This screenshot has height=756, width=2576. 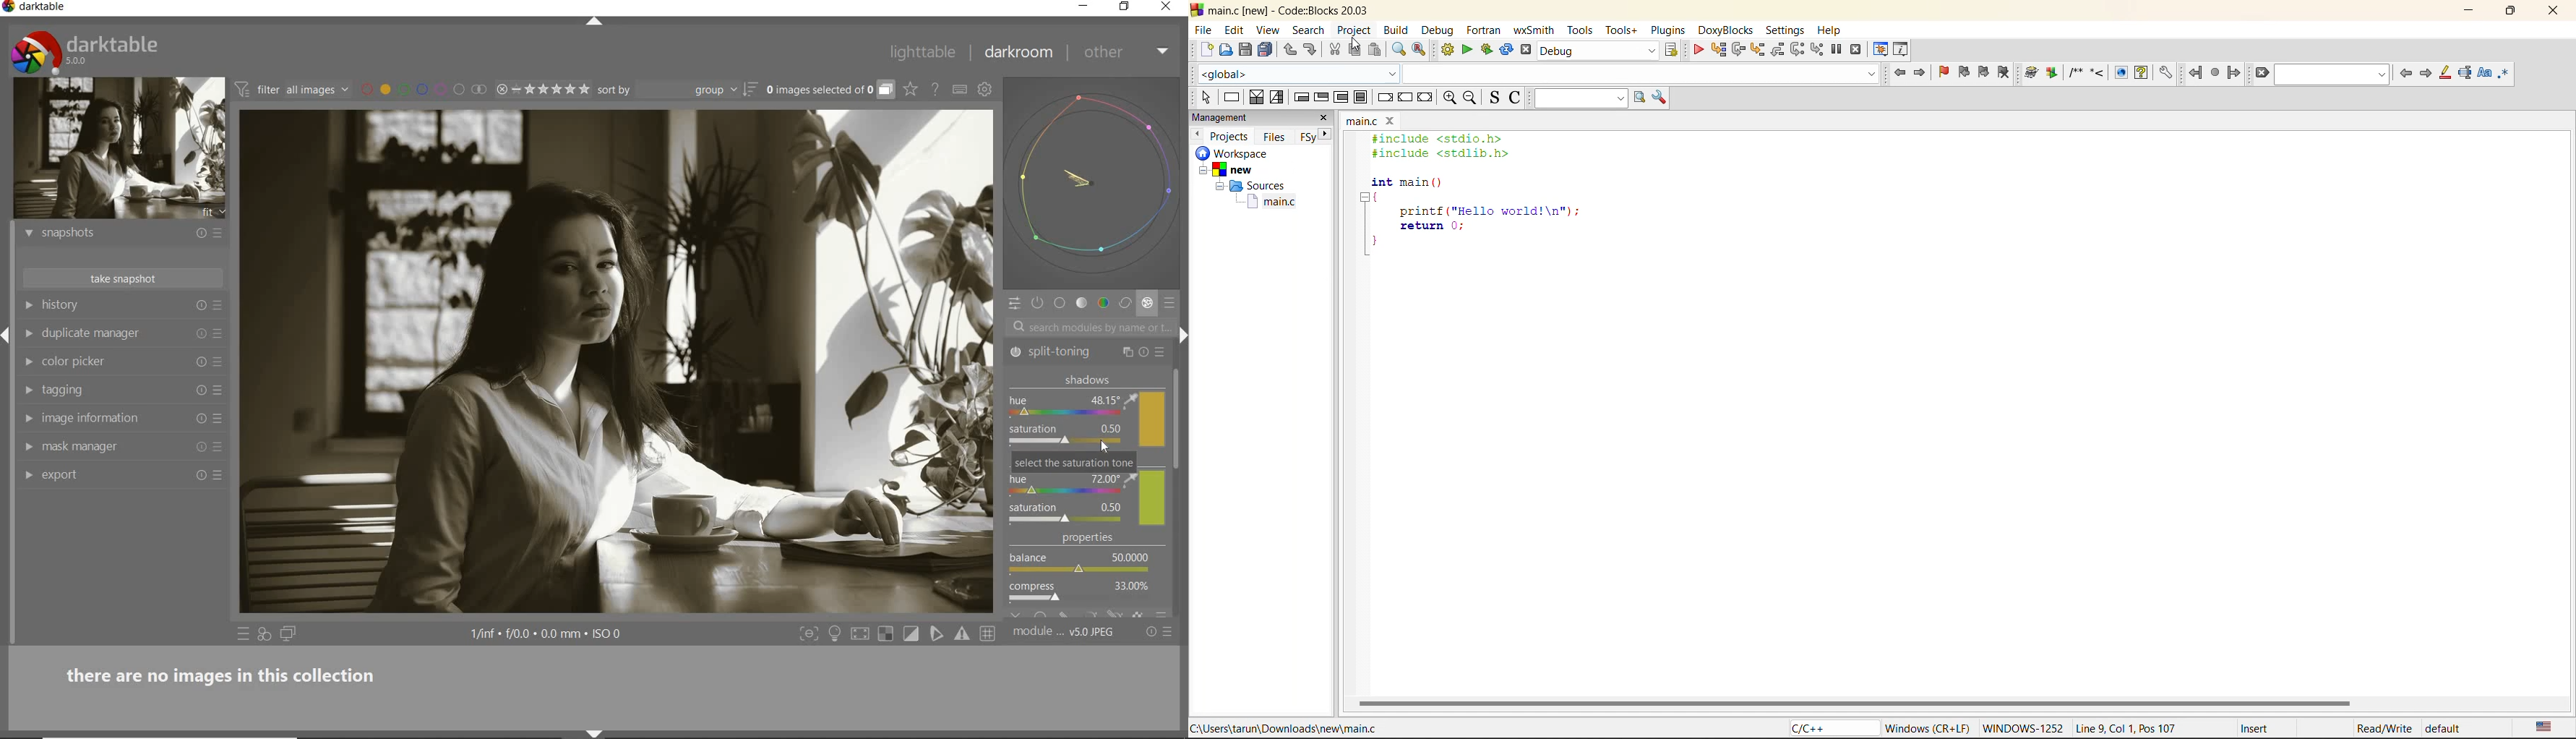 What do you see at coordinates (1399, 49) in the screenshot?
I see `find` at bounding box center [1399, 49].